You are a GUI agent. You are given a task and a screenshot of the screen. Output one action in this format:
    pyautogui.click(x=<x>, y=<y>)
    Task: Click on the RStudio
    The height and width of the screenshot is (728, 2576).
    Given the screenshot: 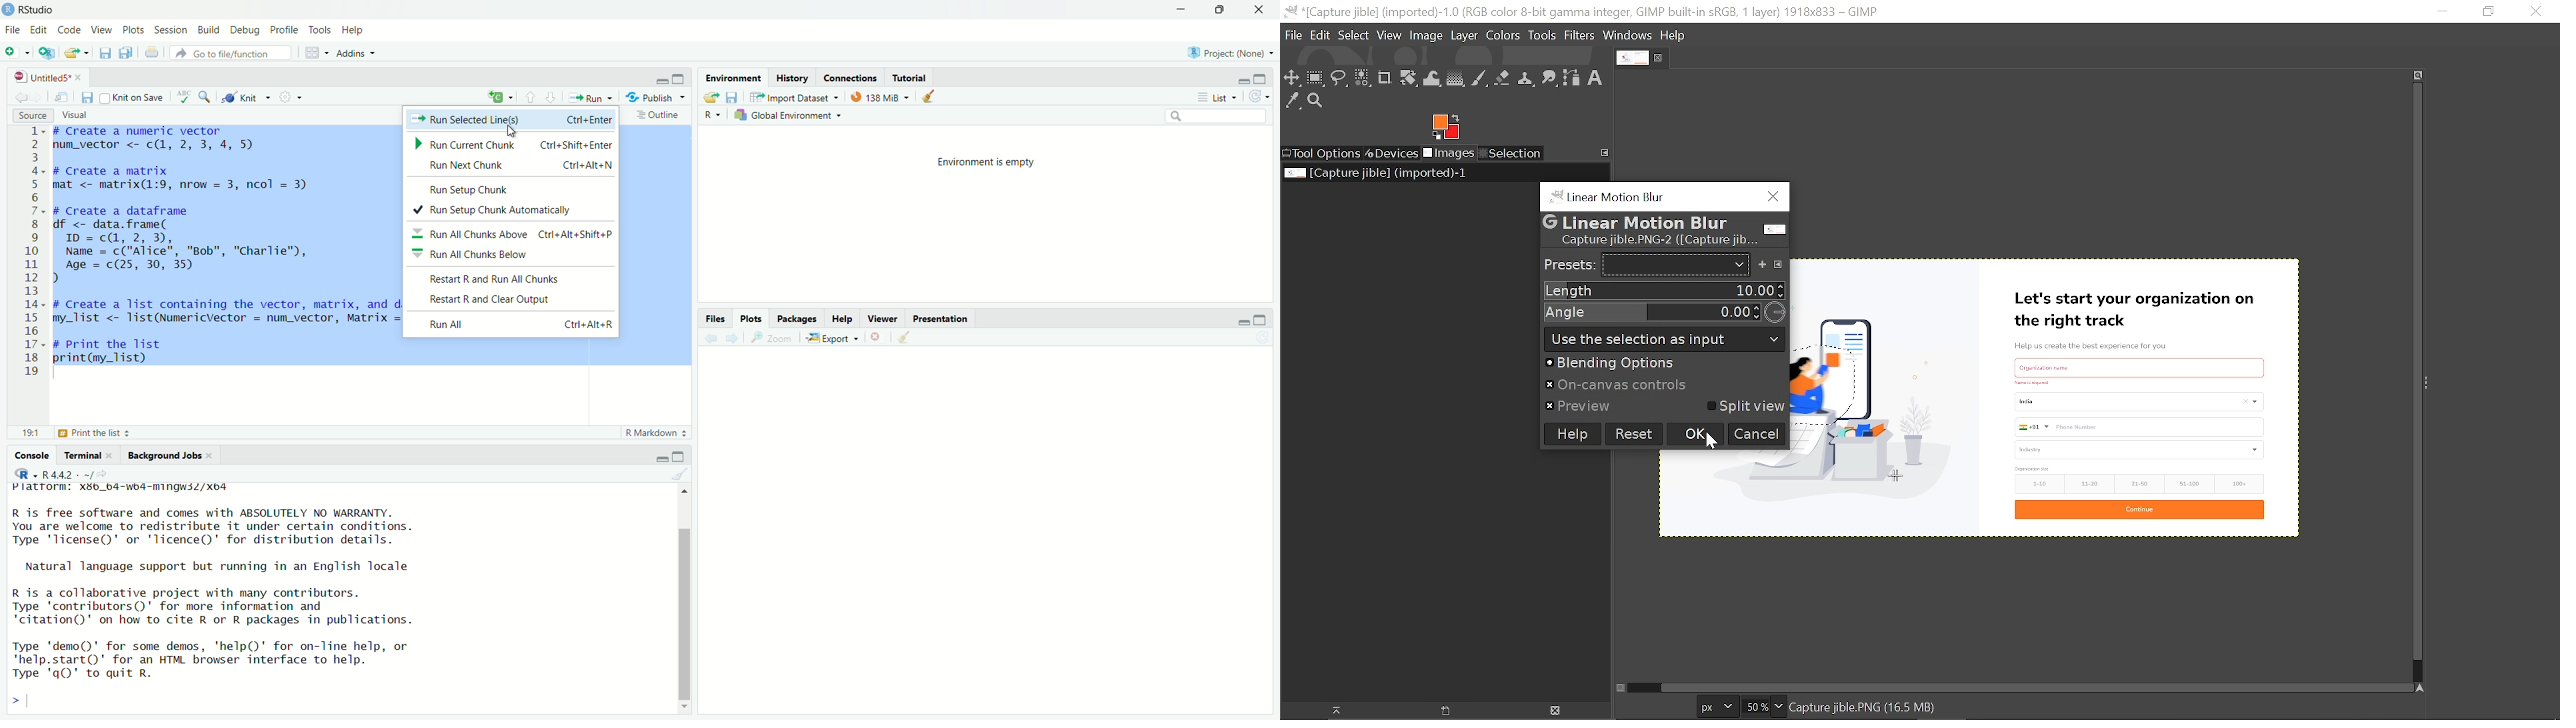 What is the action you would take?
    pyautogui.click(x=38, y=9)
    